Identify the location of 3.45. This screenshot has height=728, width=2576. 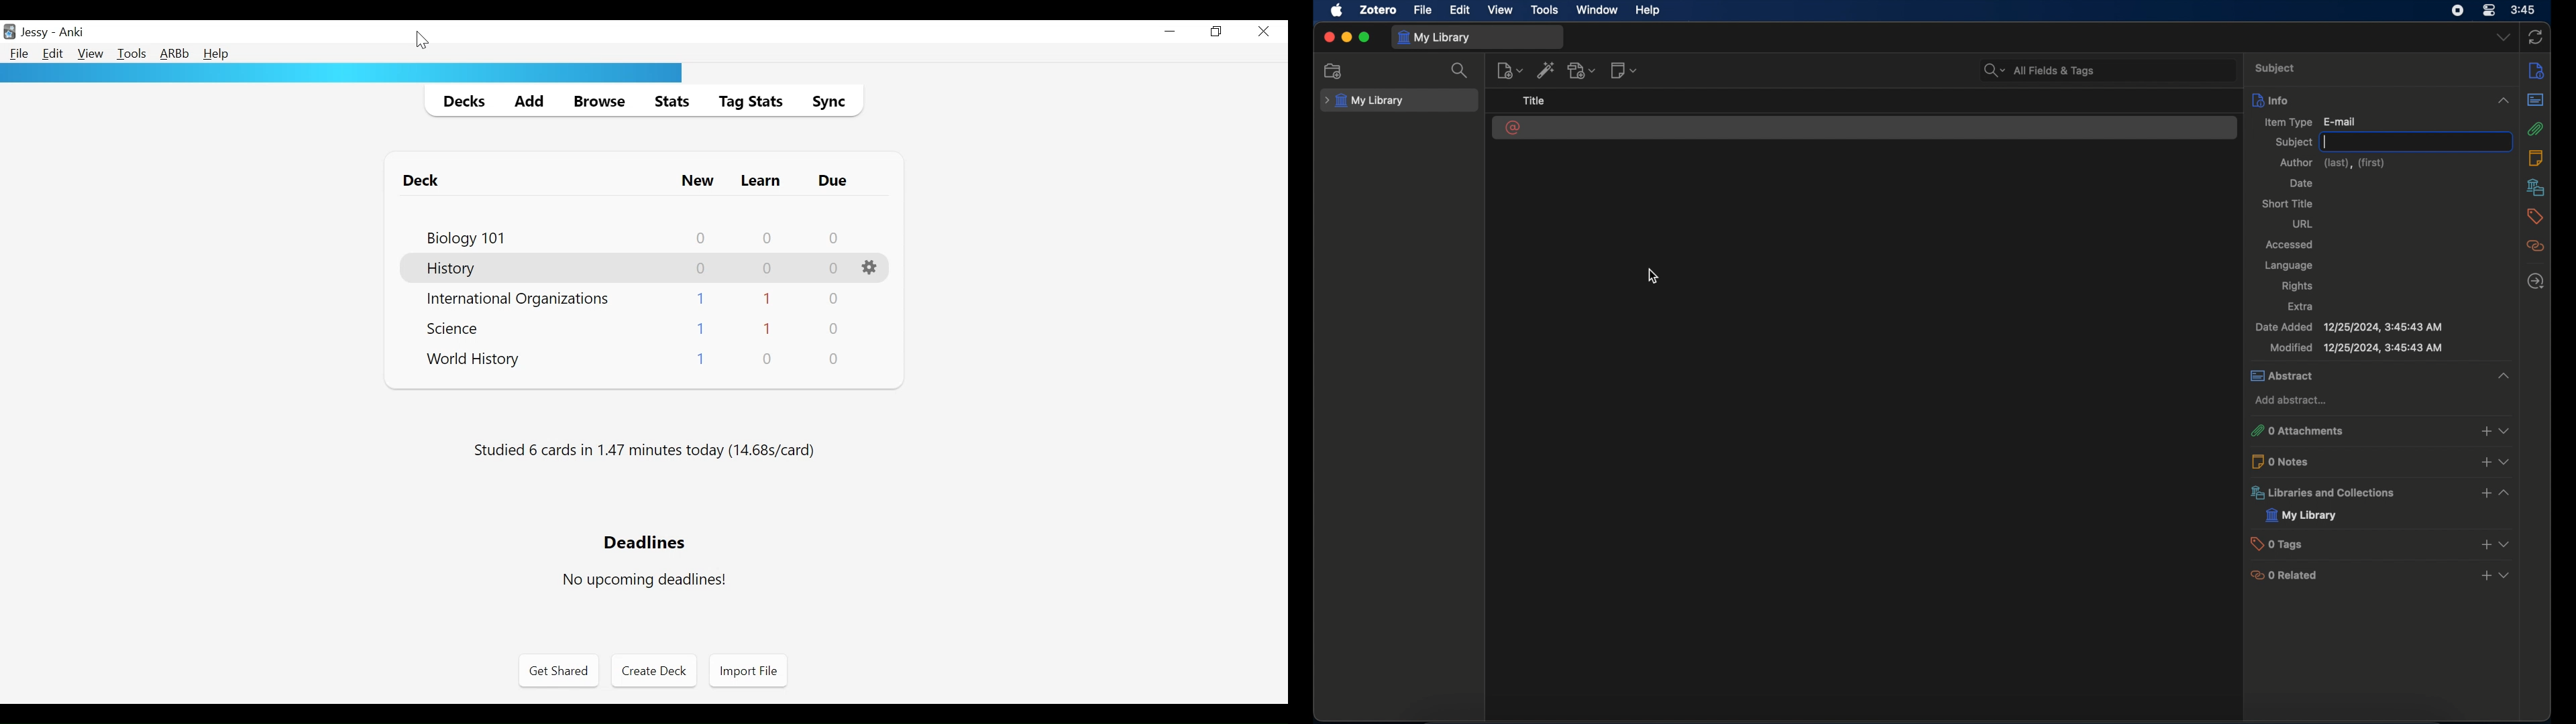
(2523, 11).